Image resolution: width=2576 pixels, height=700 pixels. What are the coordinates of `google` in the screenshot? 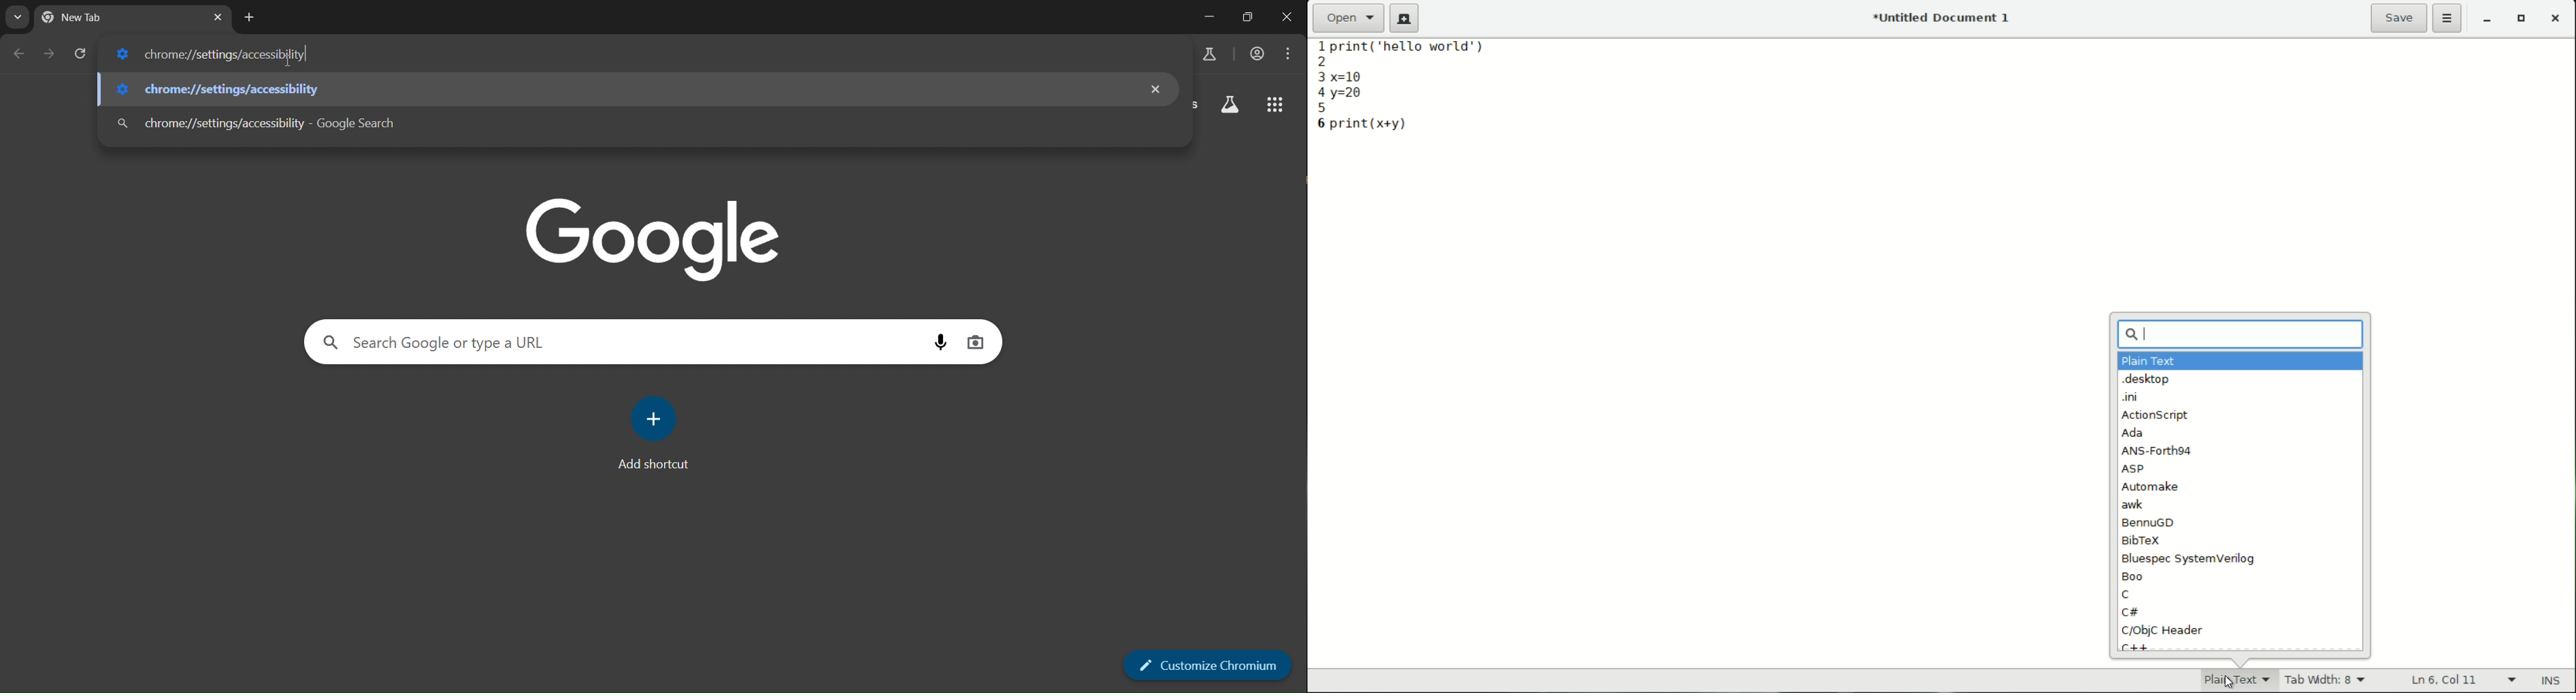 It's located at (652, 234).